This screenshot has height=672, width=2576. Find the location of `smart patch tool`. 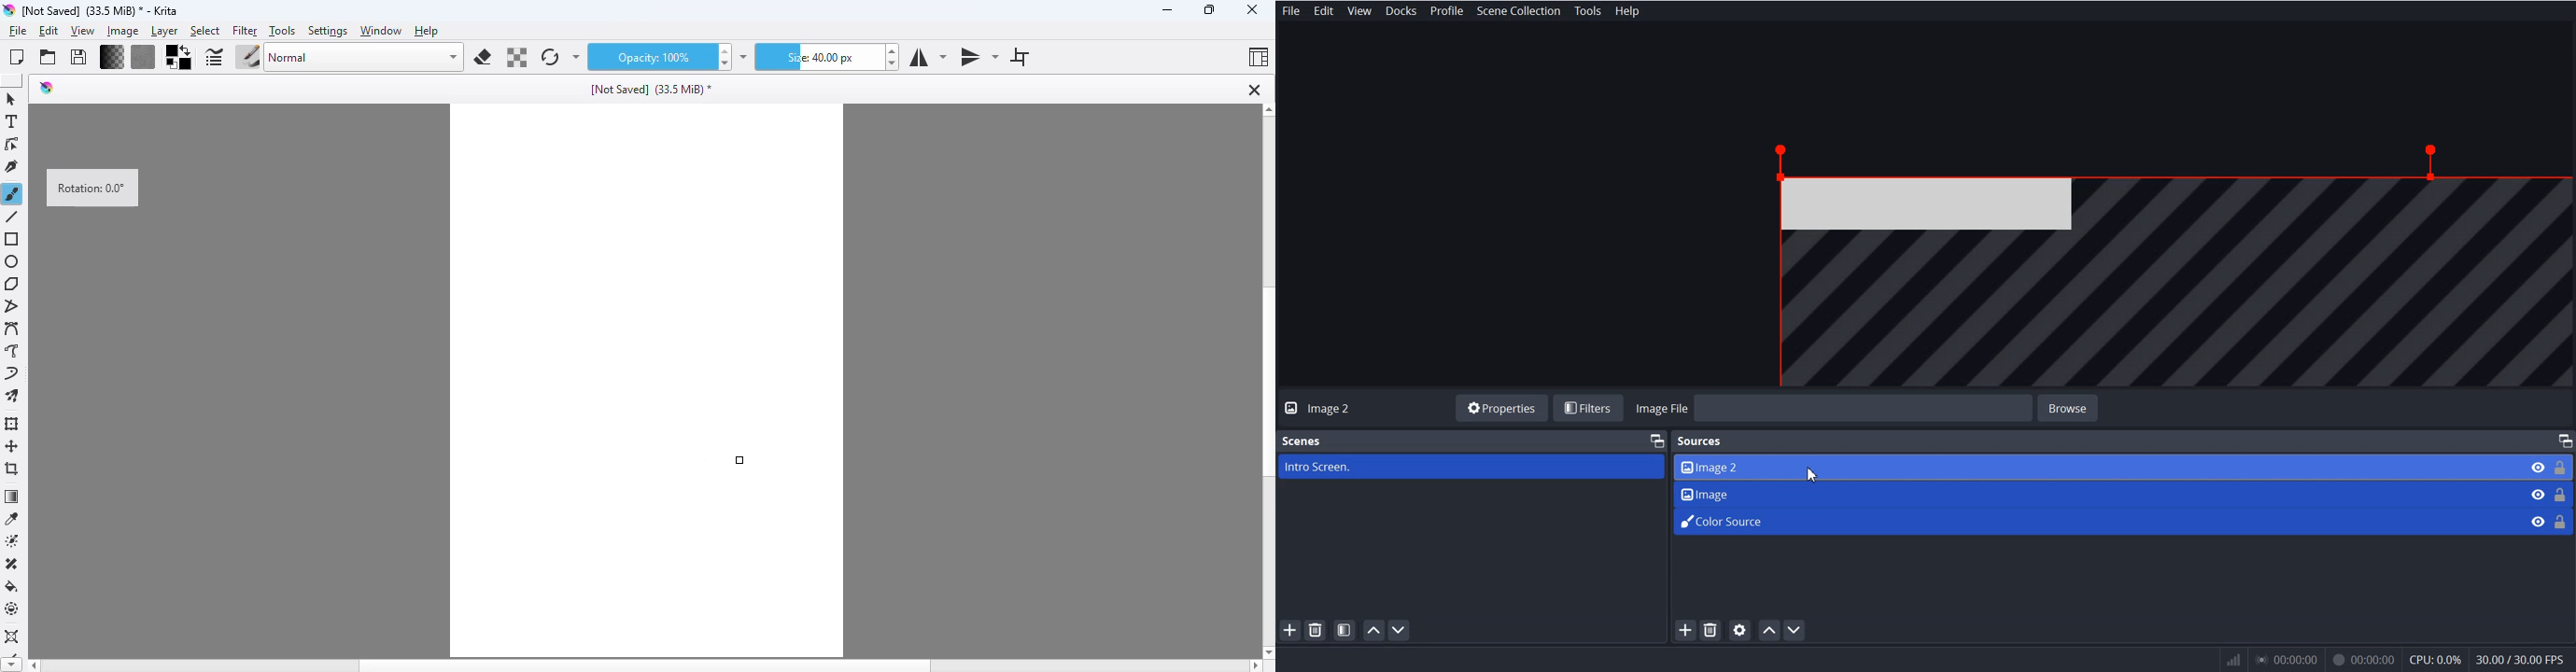

smart patch tool is located at coordinates (13, 565).